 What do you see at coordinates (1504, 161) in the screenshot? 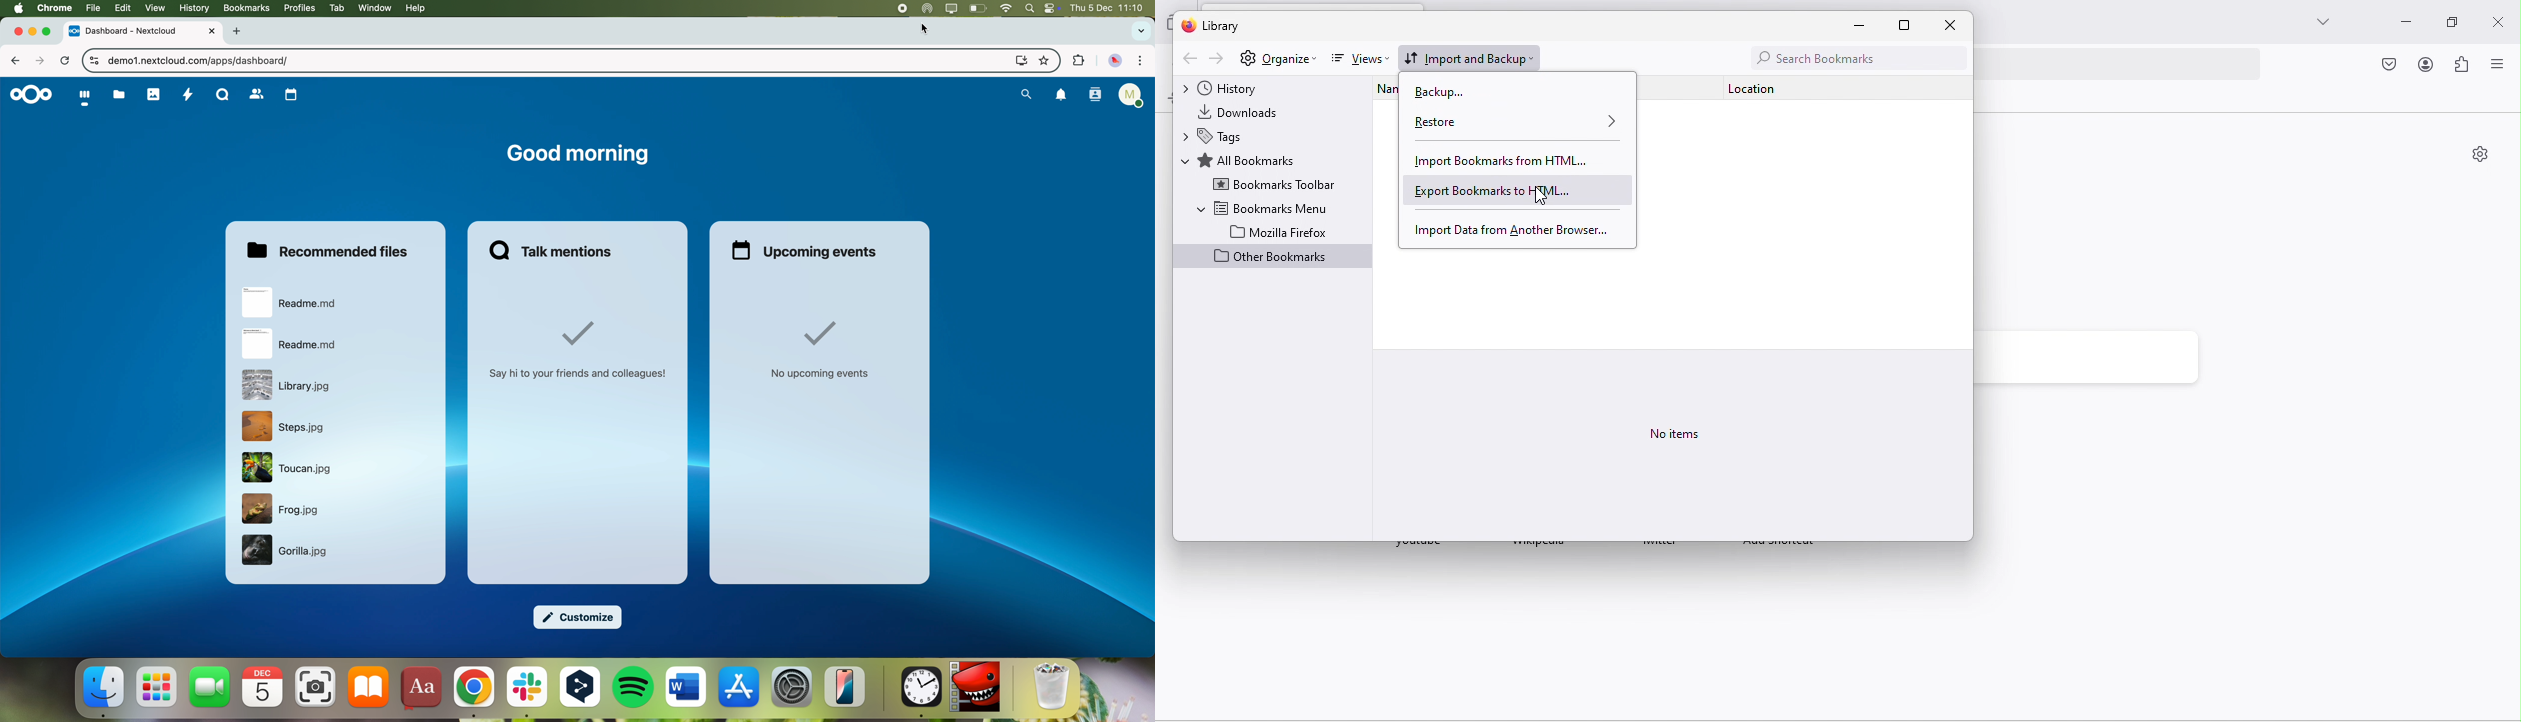
I see `import bookmarks from HTML` at bounding box center [1504, 161].